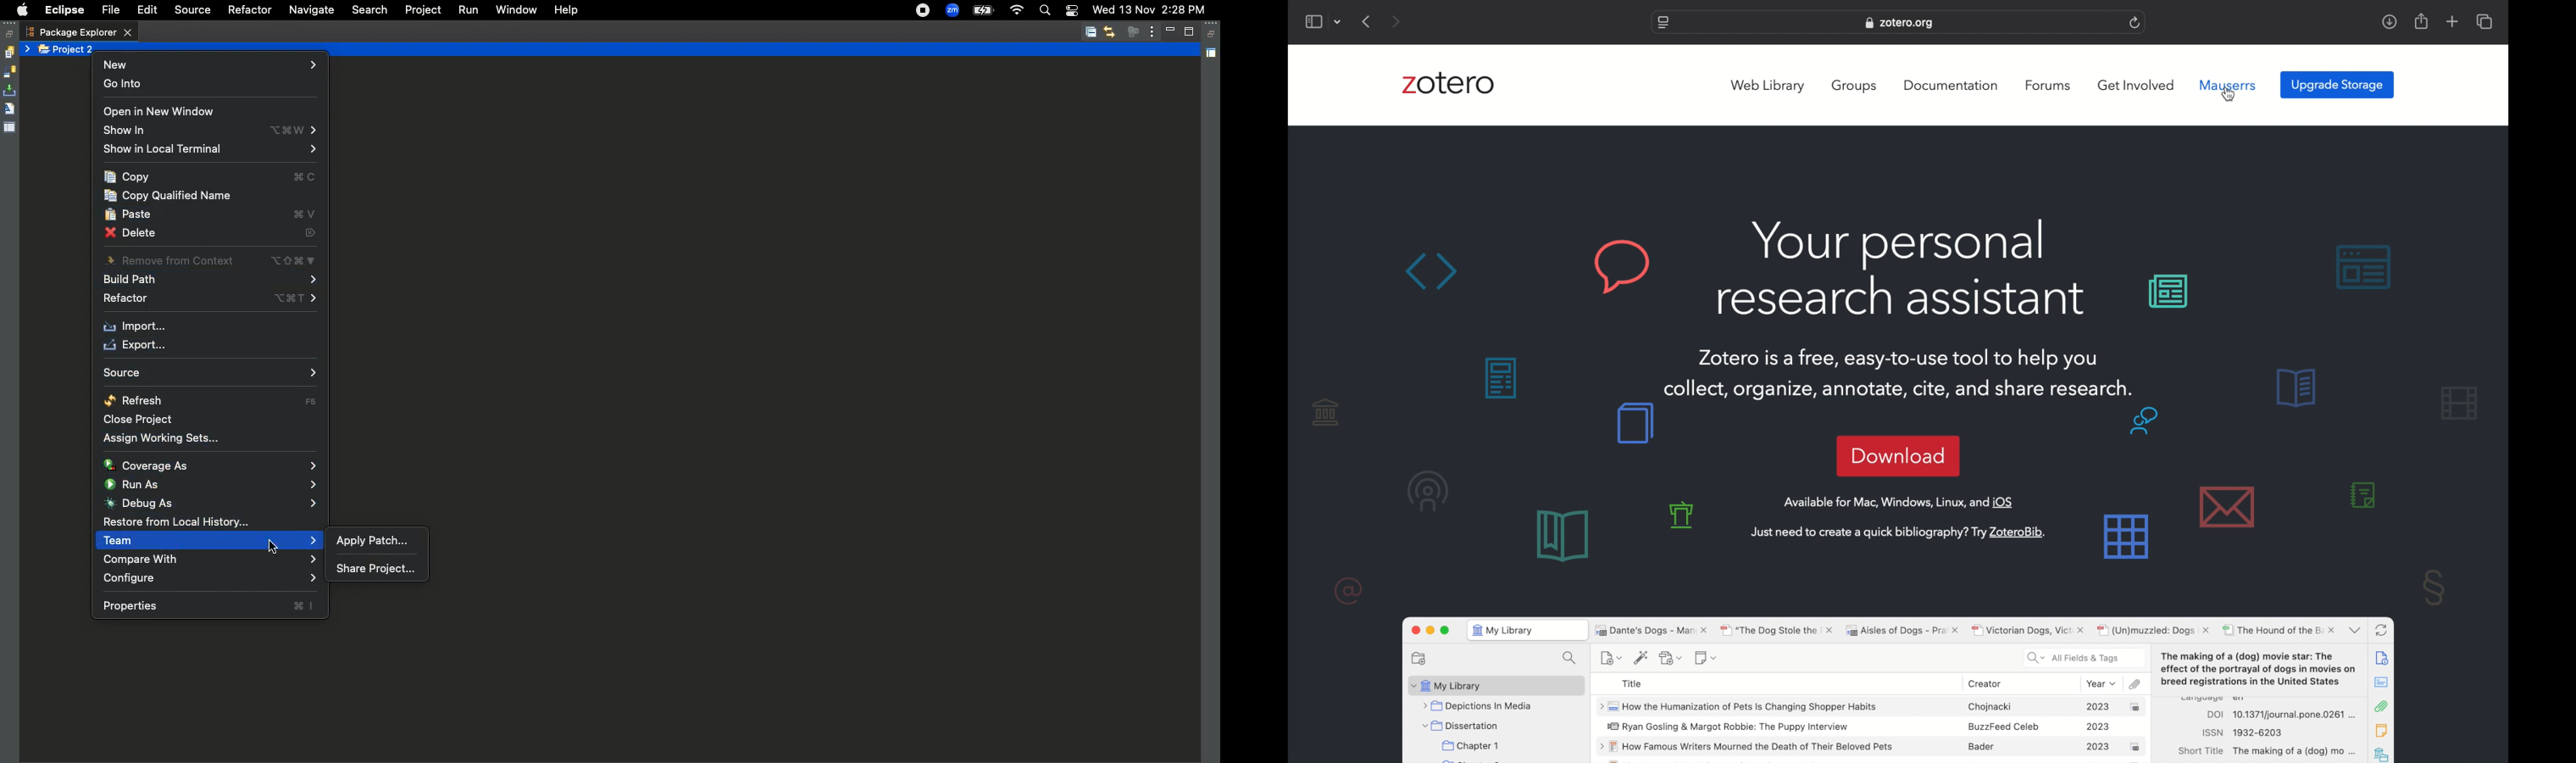 The image size is (2576, 784). Describe the element at coordinates (310, 11) in the screenshot. I see `Navigate` at that location.